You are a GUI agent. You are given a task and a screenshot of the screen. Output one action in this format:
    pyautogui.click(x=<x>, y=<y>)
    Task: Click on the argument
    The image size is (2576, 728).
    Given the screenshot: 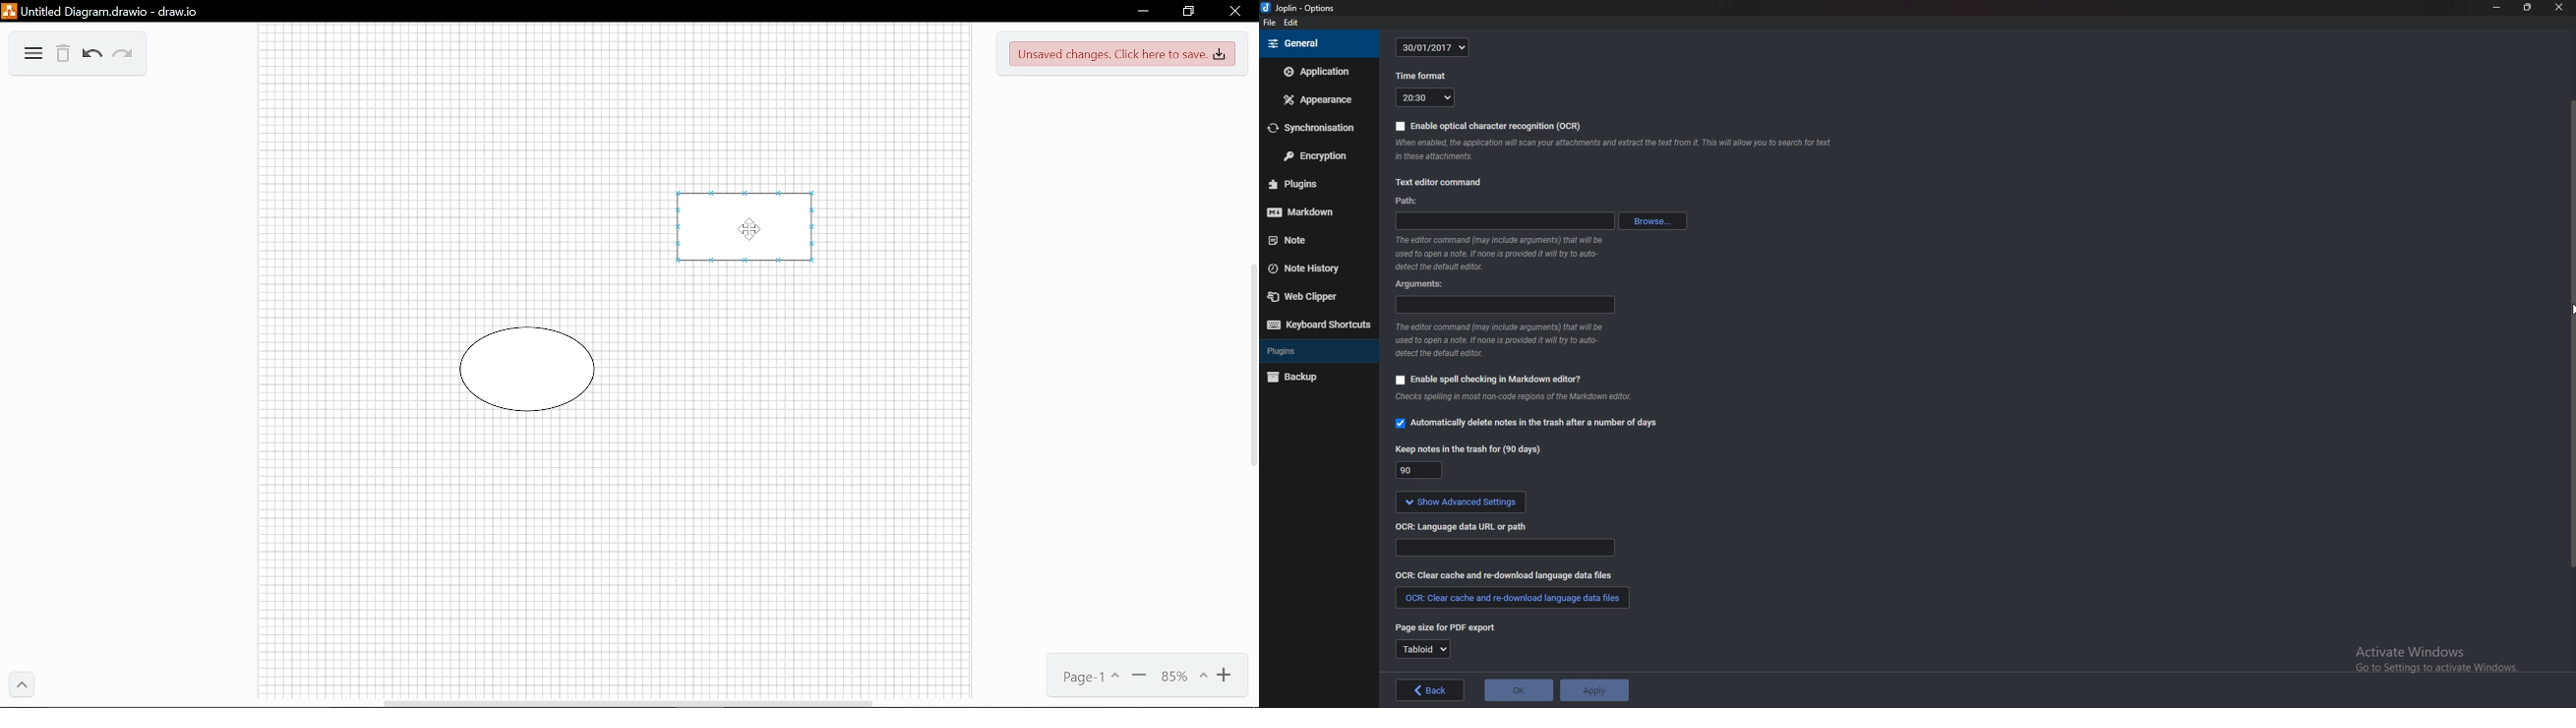 What is the action you would take?
    pyautogui.click(x=1505, y=305)
    